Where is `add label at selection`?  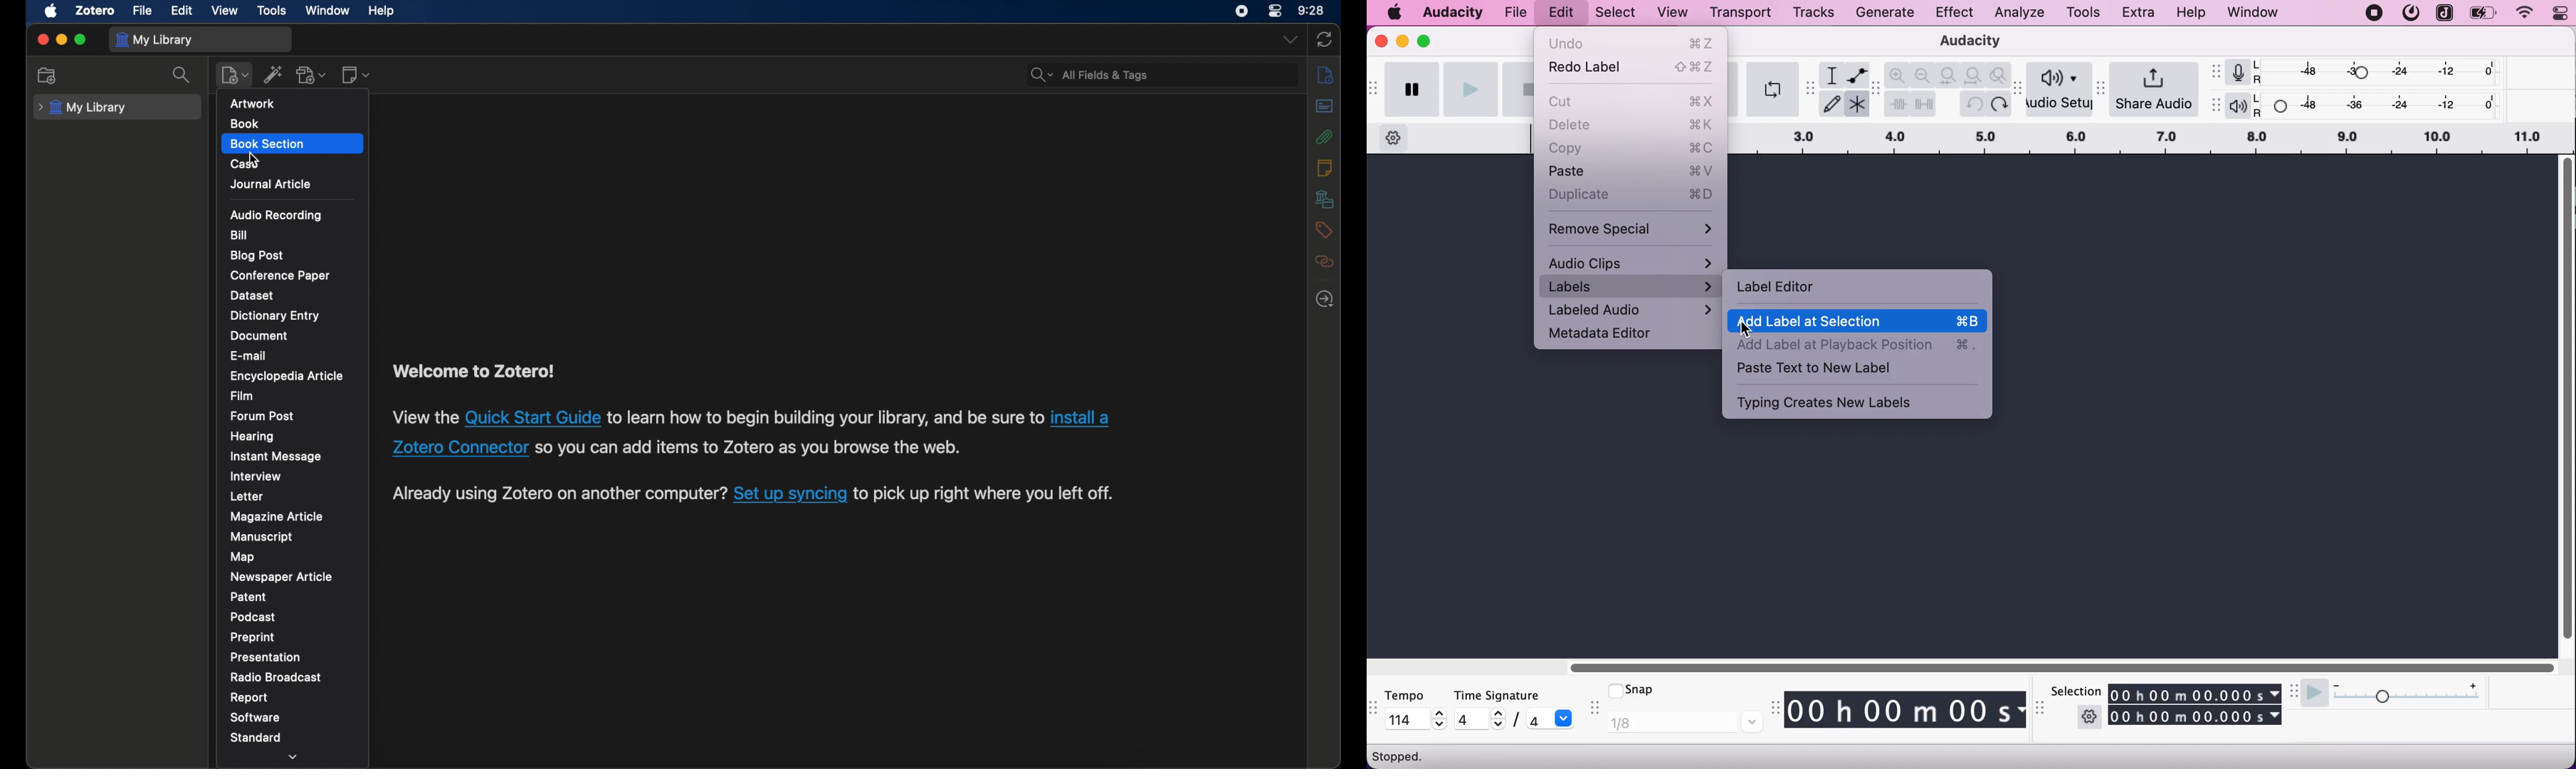 add label at selection is located at coordinates (1859, 321).